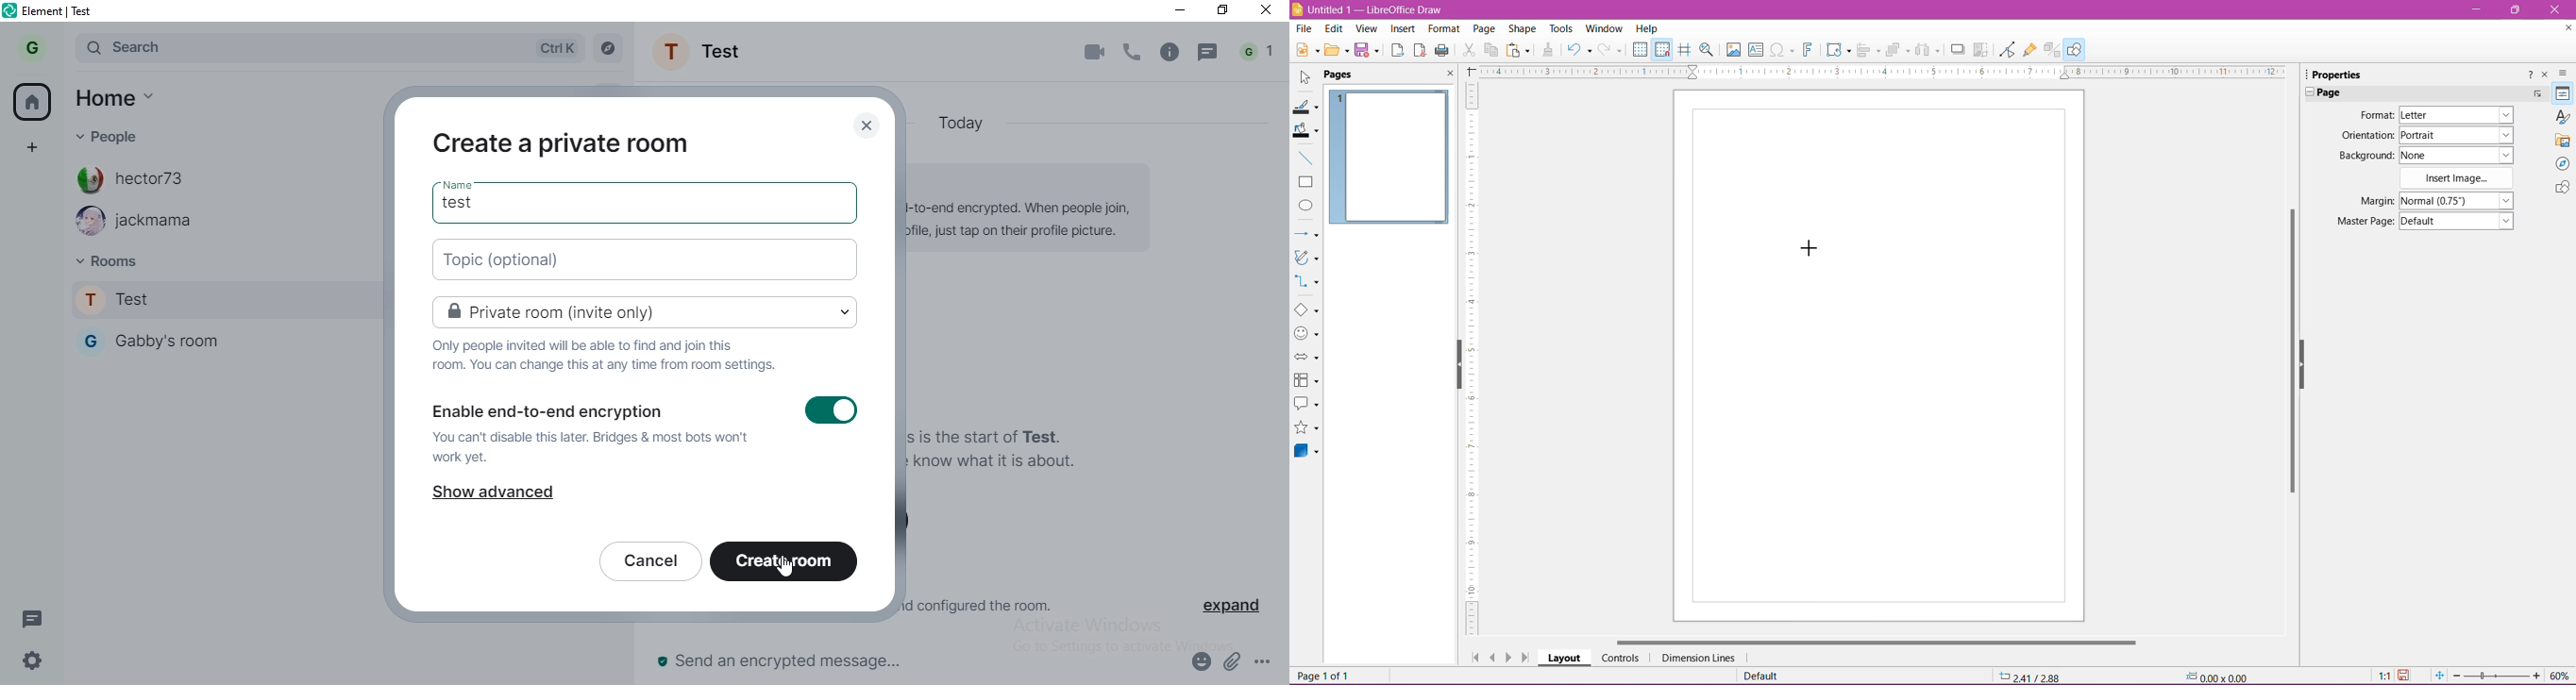  What do you see at coordinates (1468, 52) in the screenshot?
I see `Cut` at bounding box center [1468, 52].